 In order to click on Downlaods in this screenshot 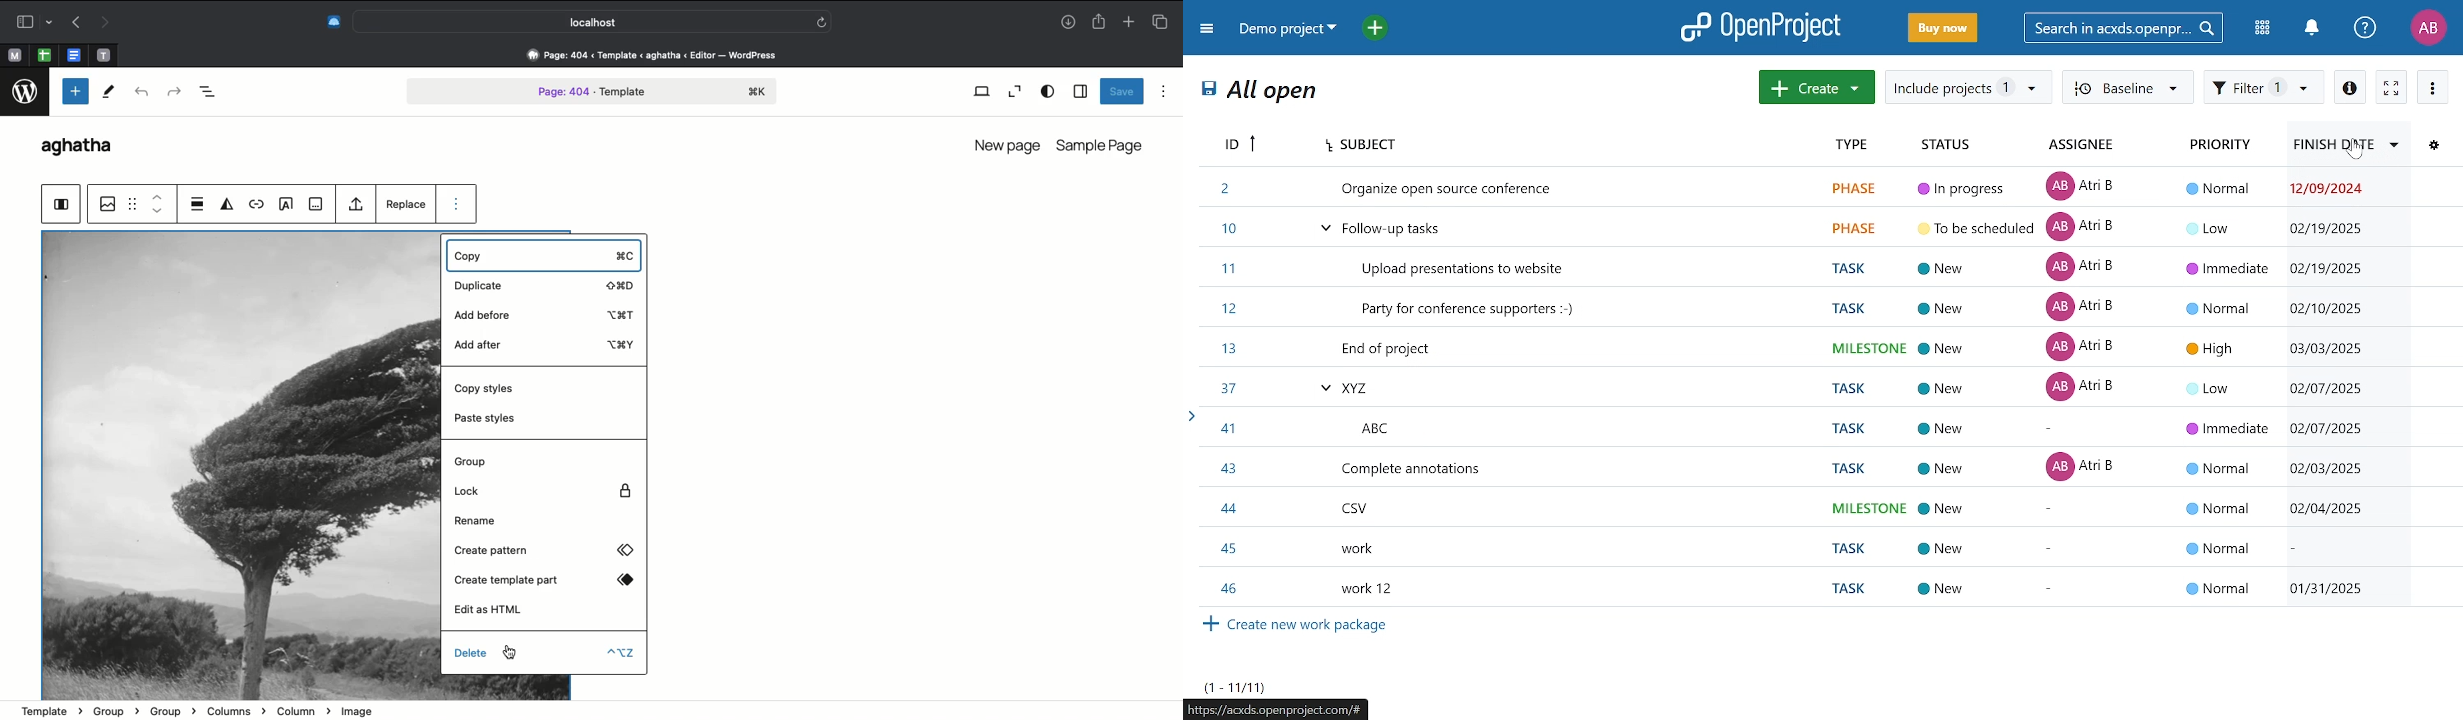, I will do `click(1068, 24)`.